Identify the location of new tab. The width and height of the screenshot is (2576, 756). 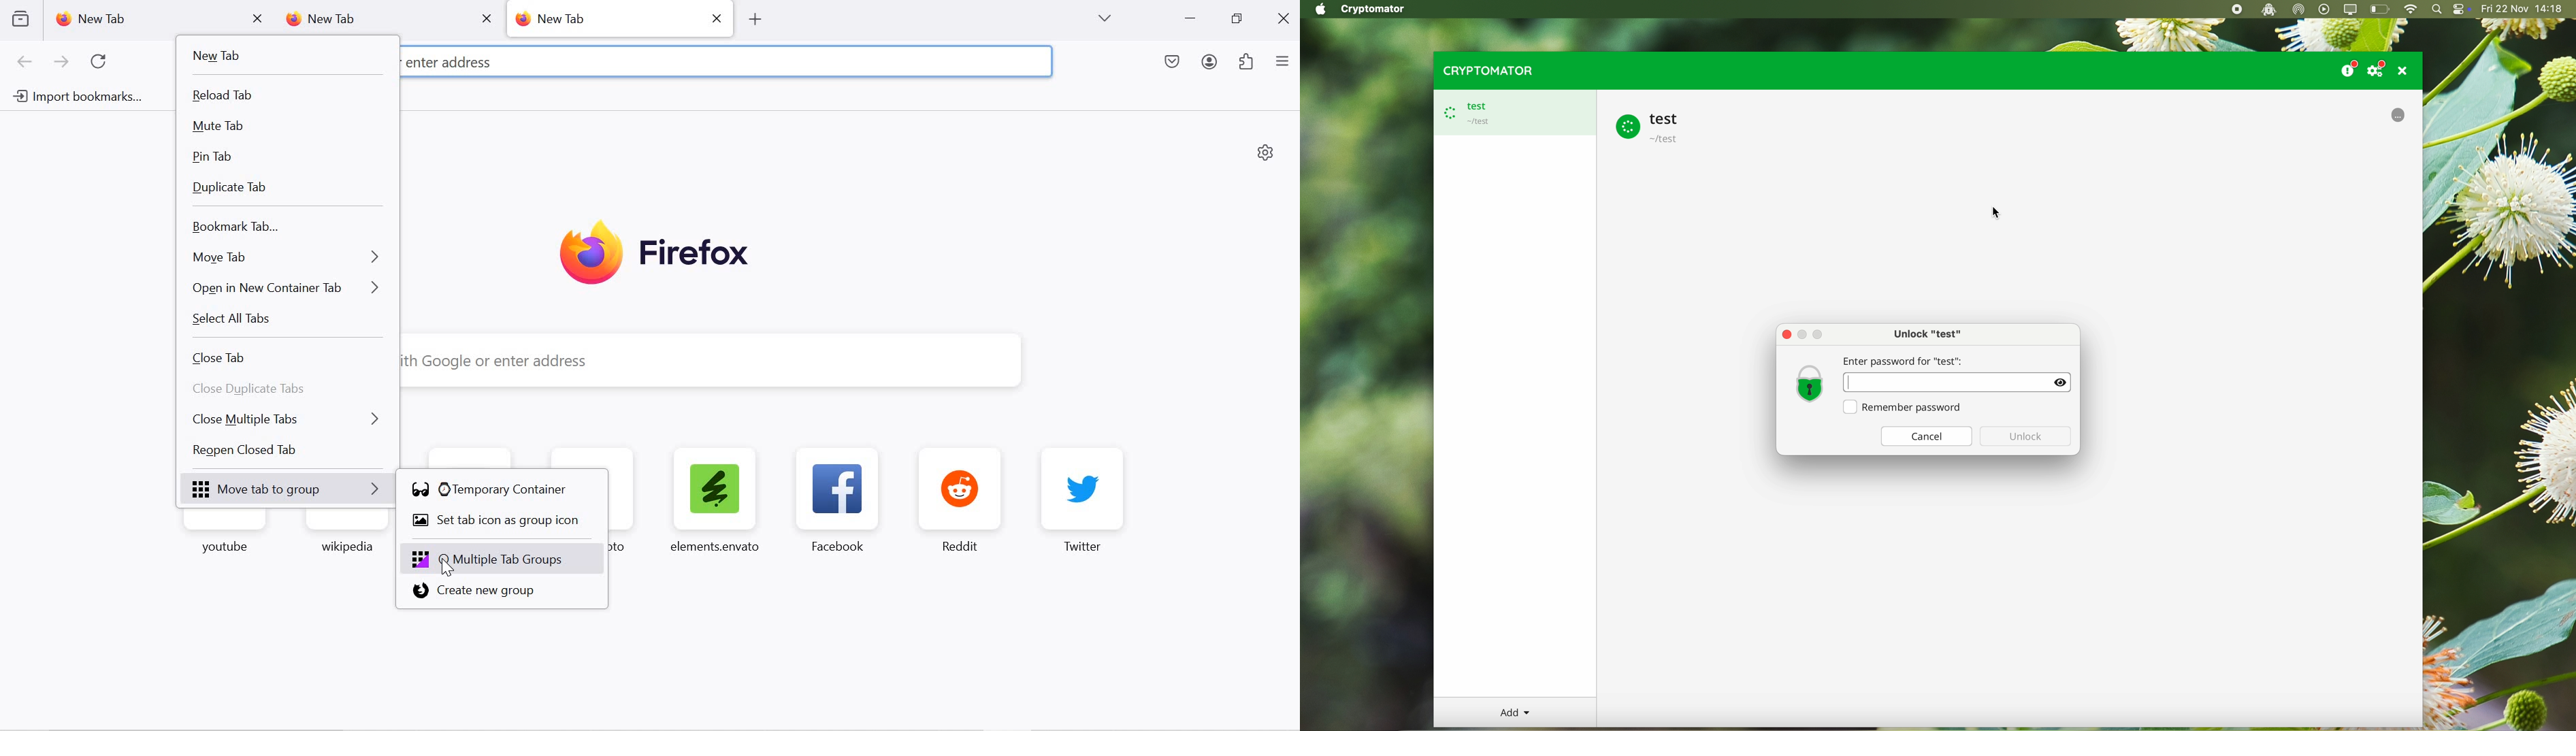
(142, 19).